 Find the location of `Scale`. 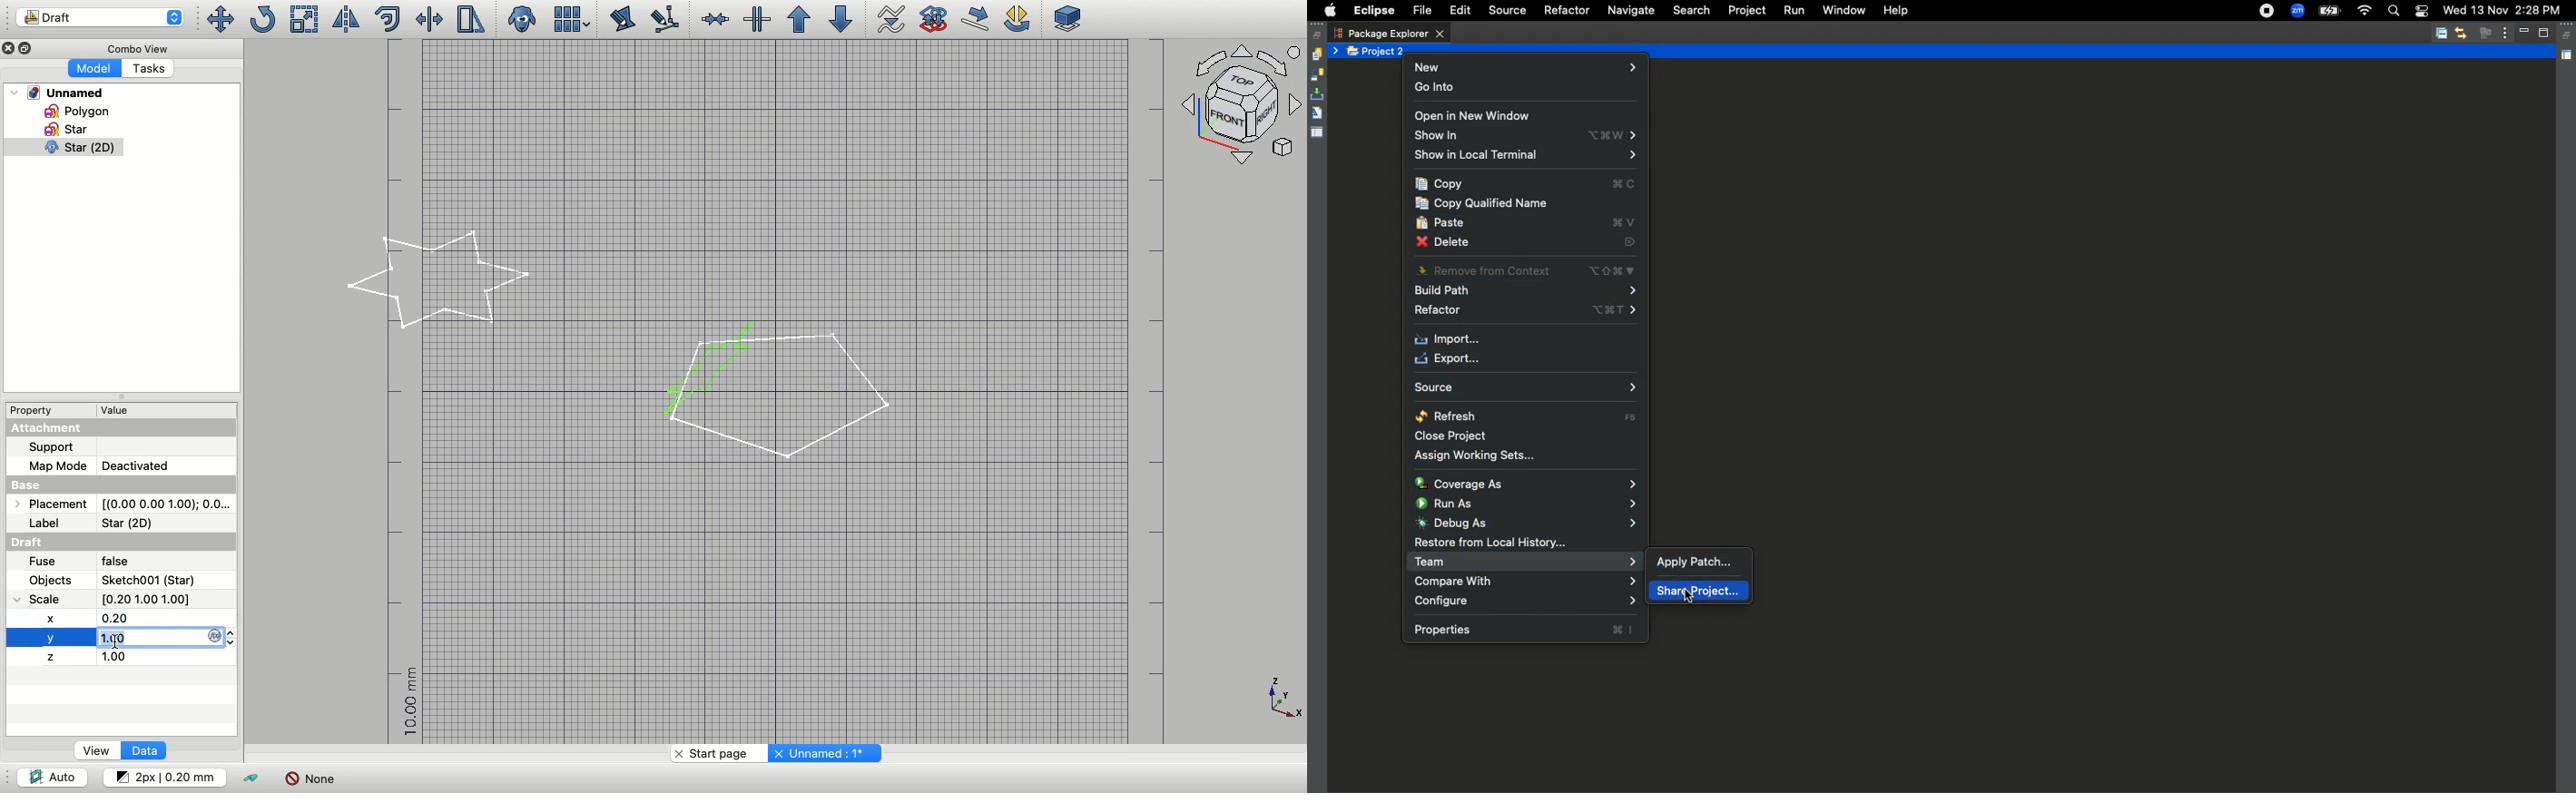

Scale is located at coordinates (48, 599).